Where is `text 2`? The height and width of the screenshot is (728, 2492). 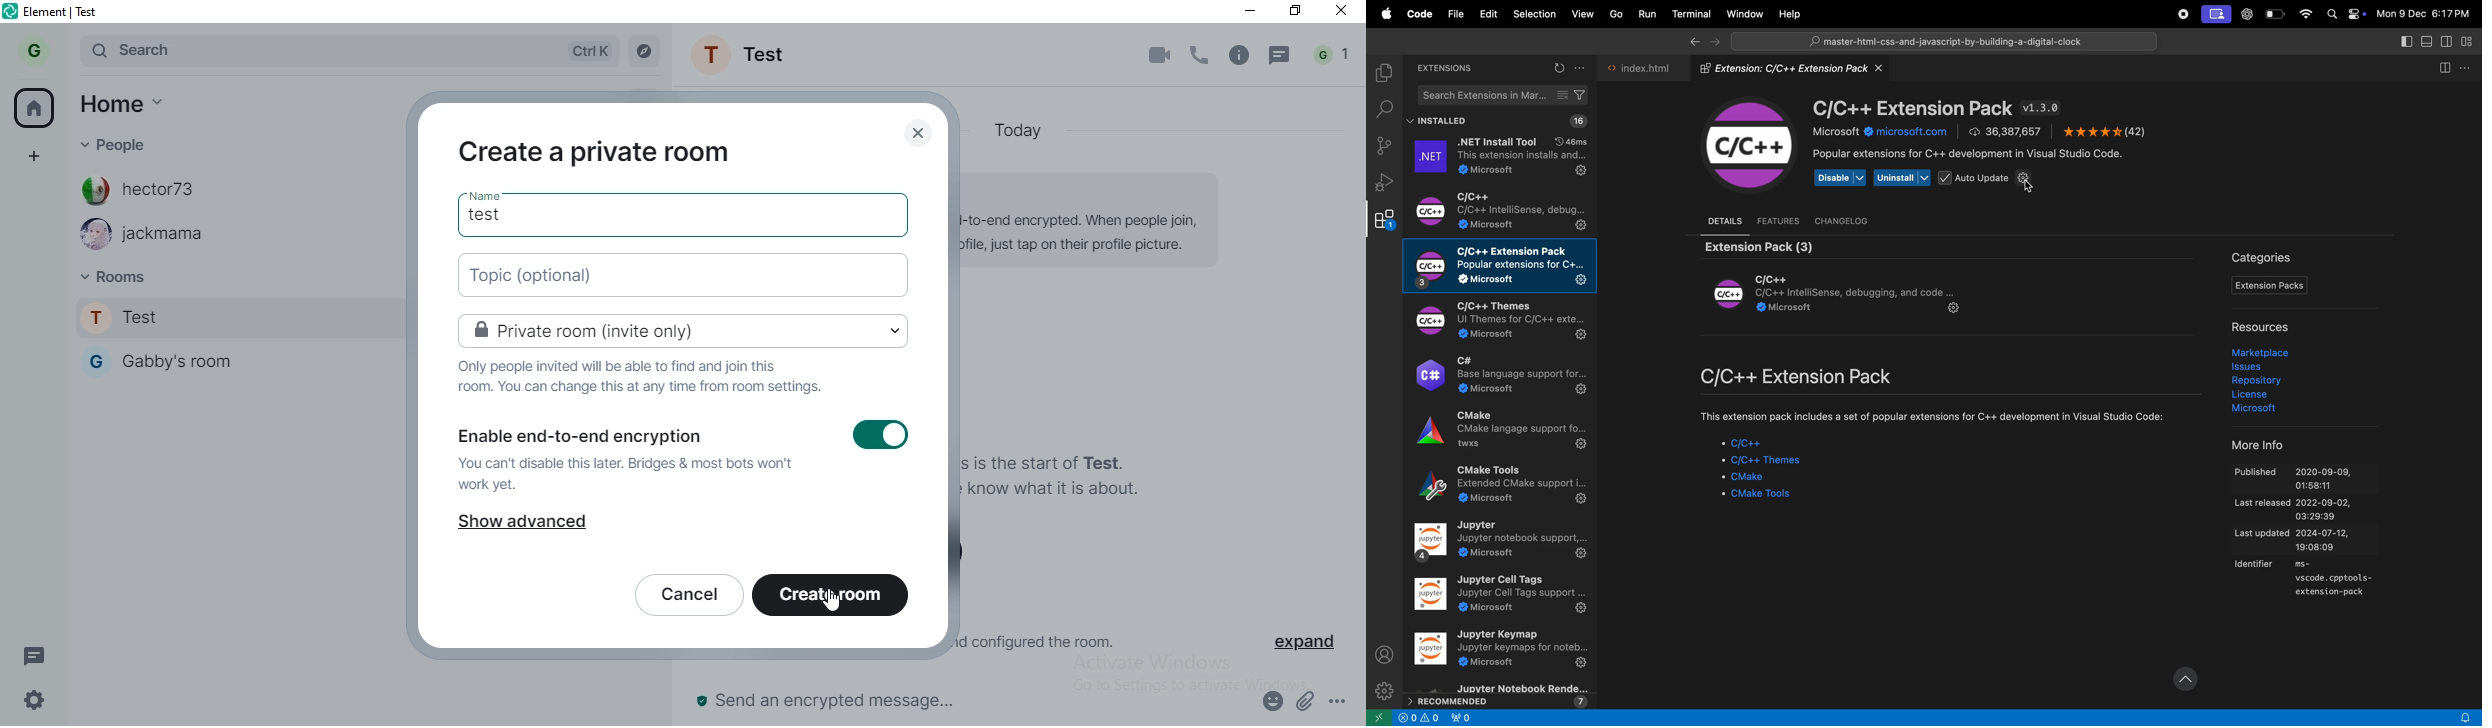 text 2 is located at coordinates (638, 466).